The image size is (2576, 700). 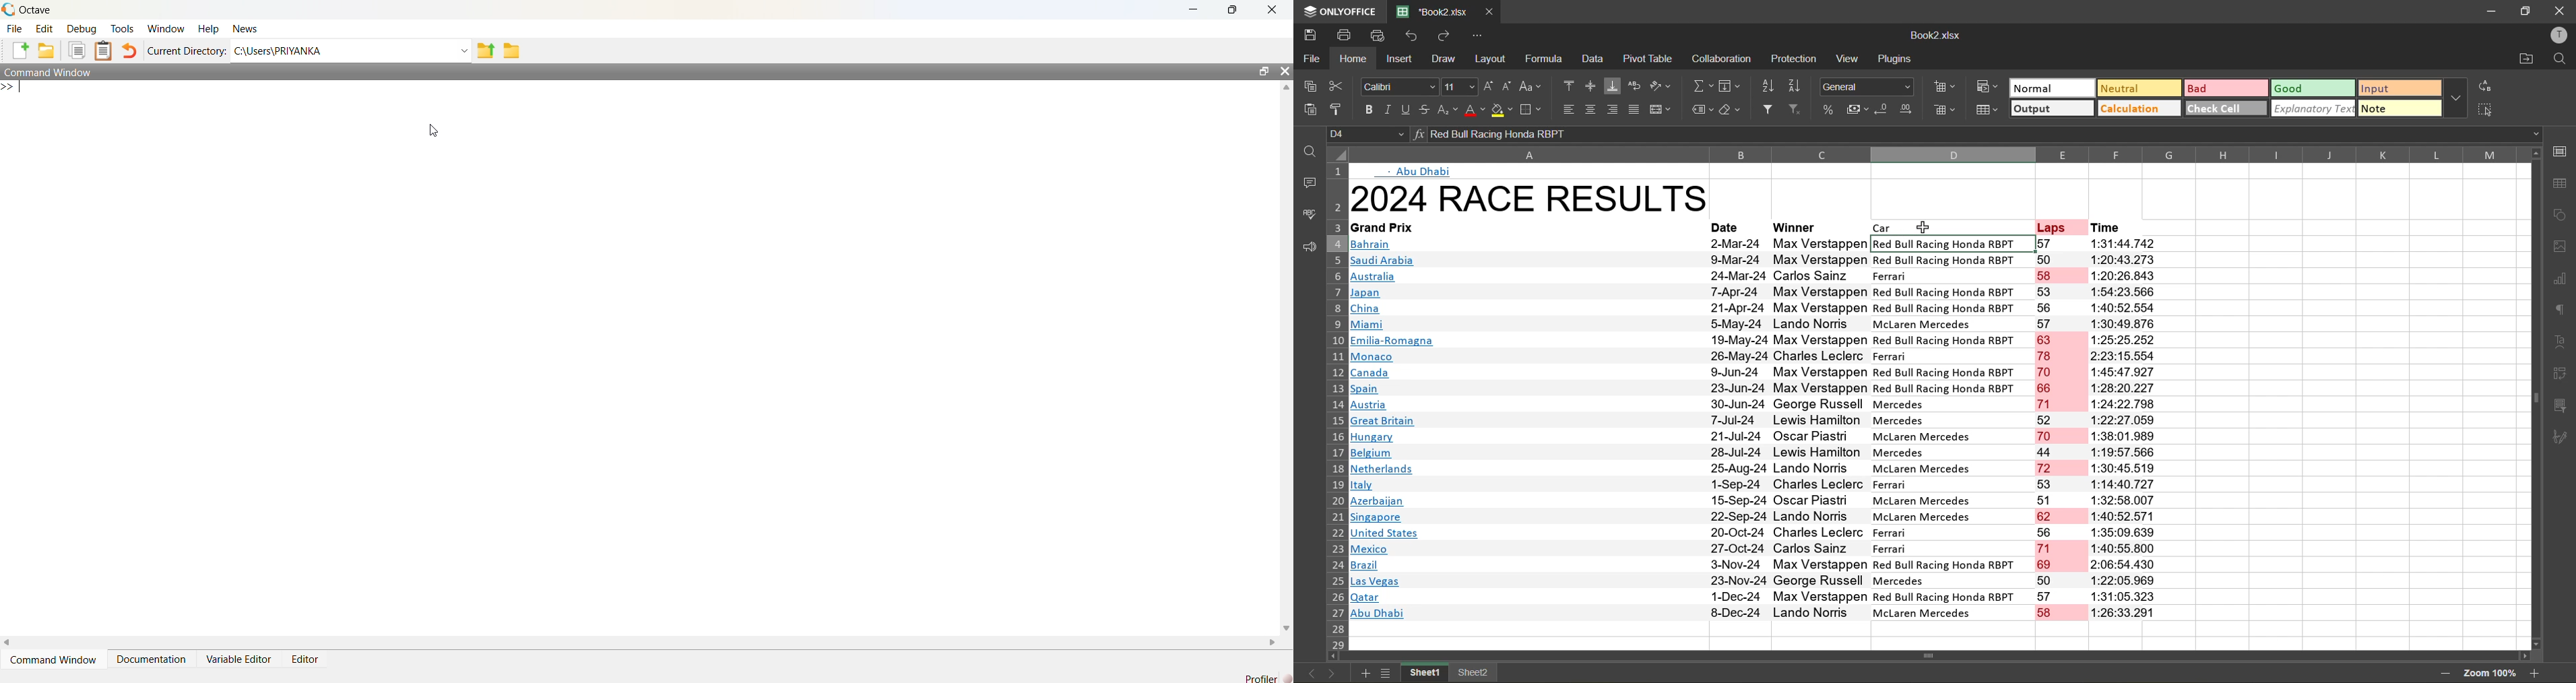 I want to click on font color, so click(x=1476, y=112).